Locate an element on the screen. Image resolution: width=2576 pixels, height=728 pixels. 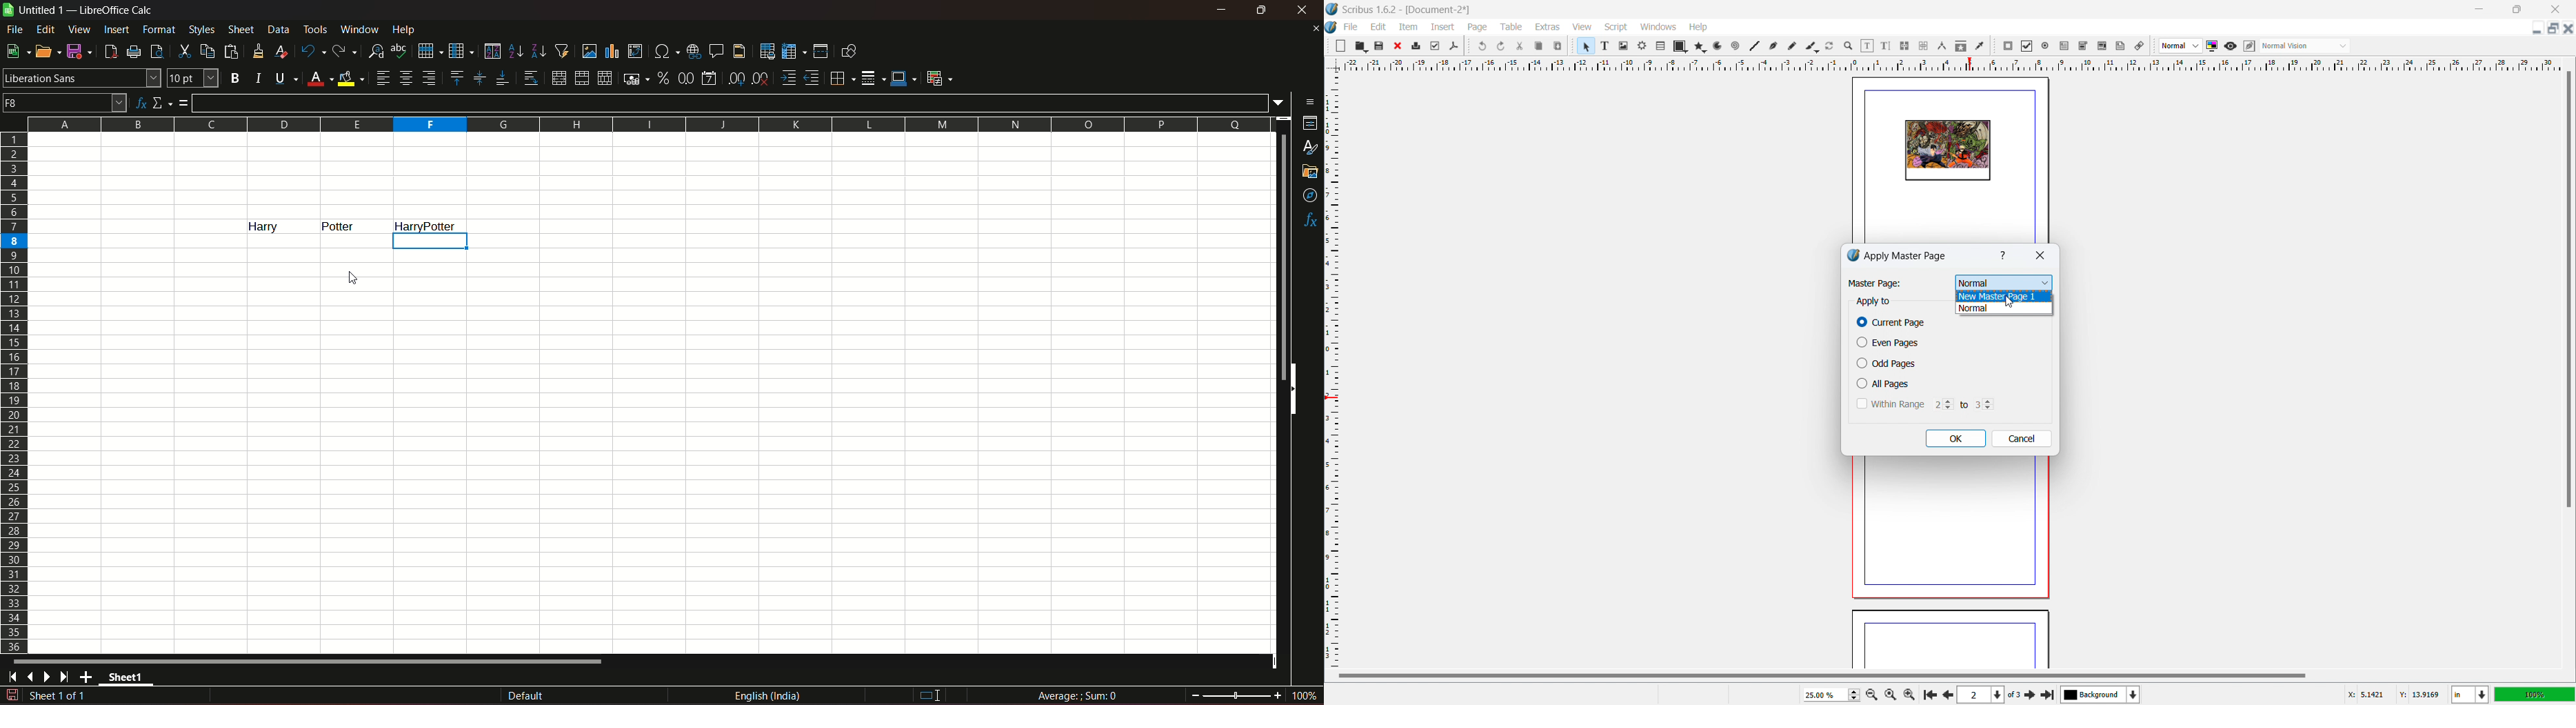
move toolbox is located at coordinates (1995, 46).